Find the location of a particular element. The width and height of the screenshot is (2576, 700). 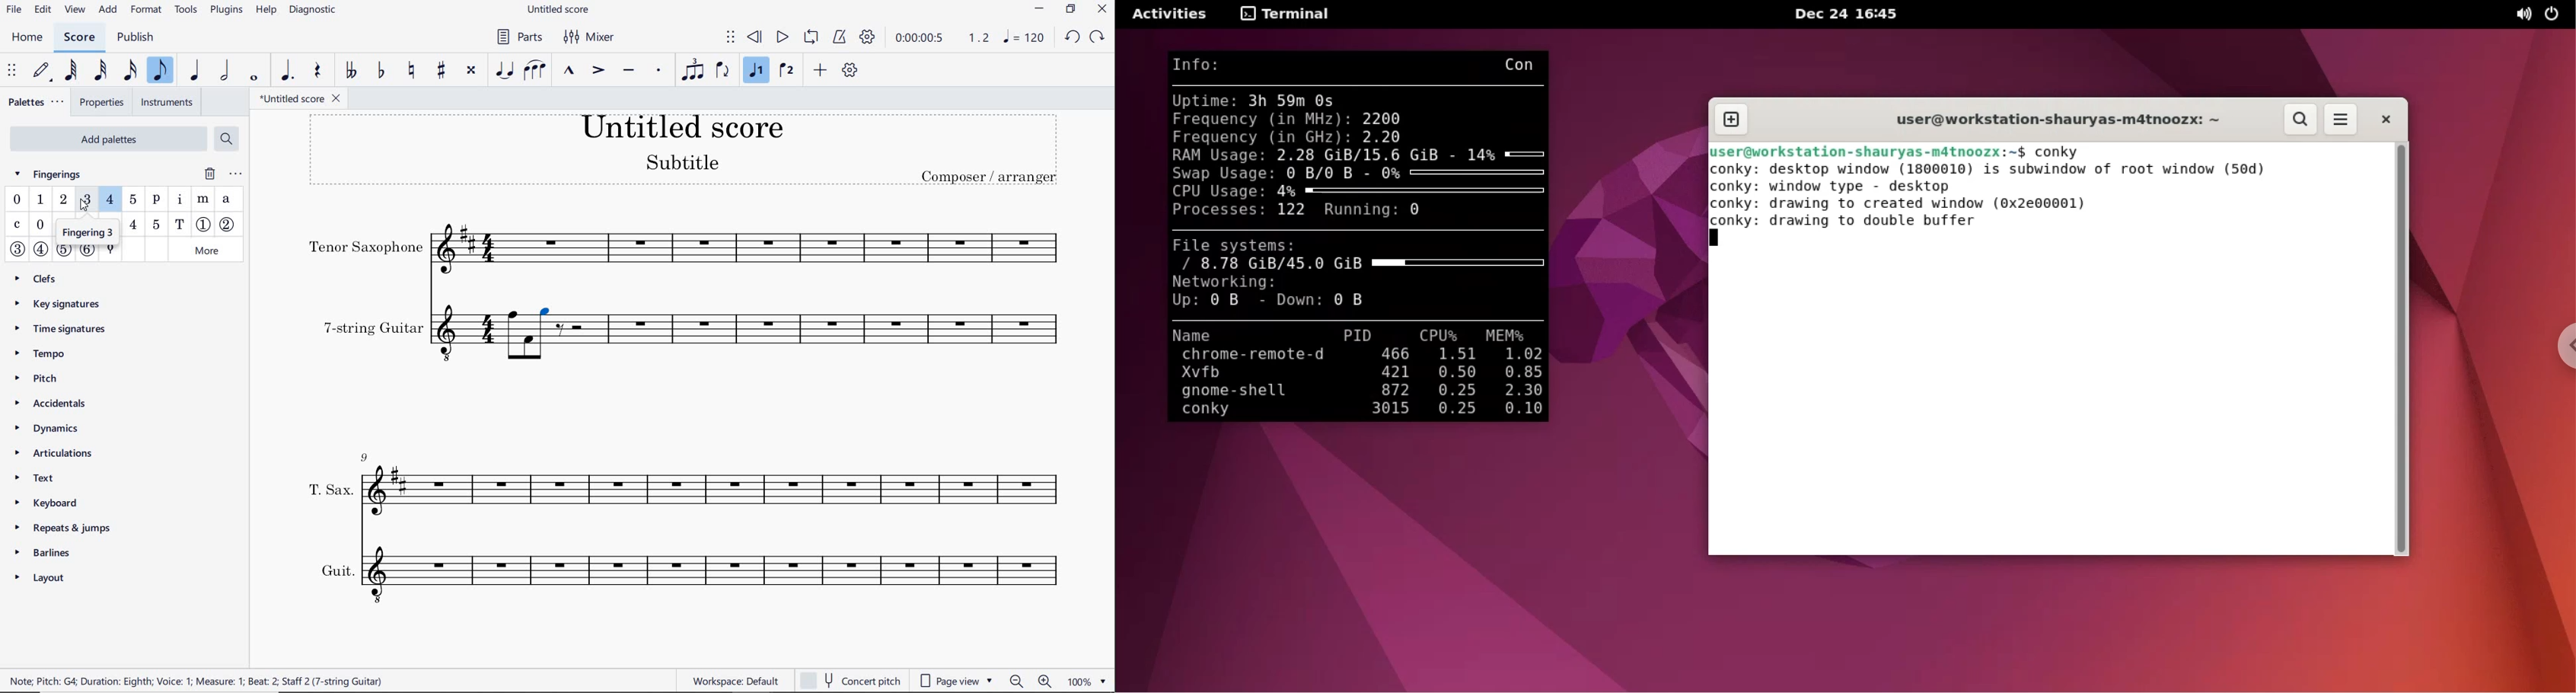

MINIMIZE is located at coordinates (1040, 11).